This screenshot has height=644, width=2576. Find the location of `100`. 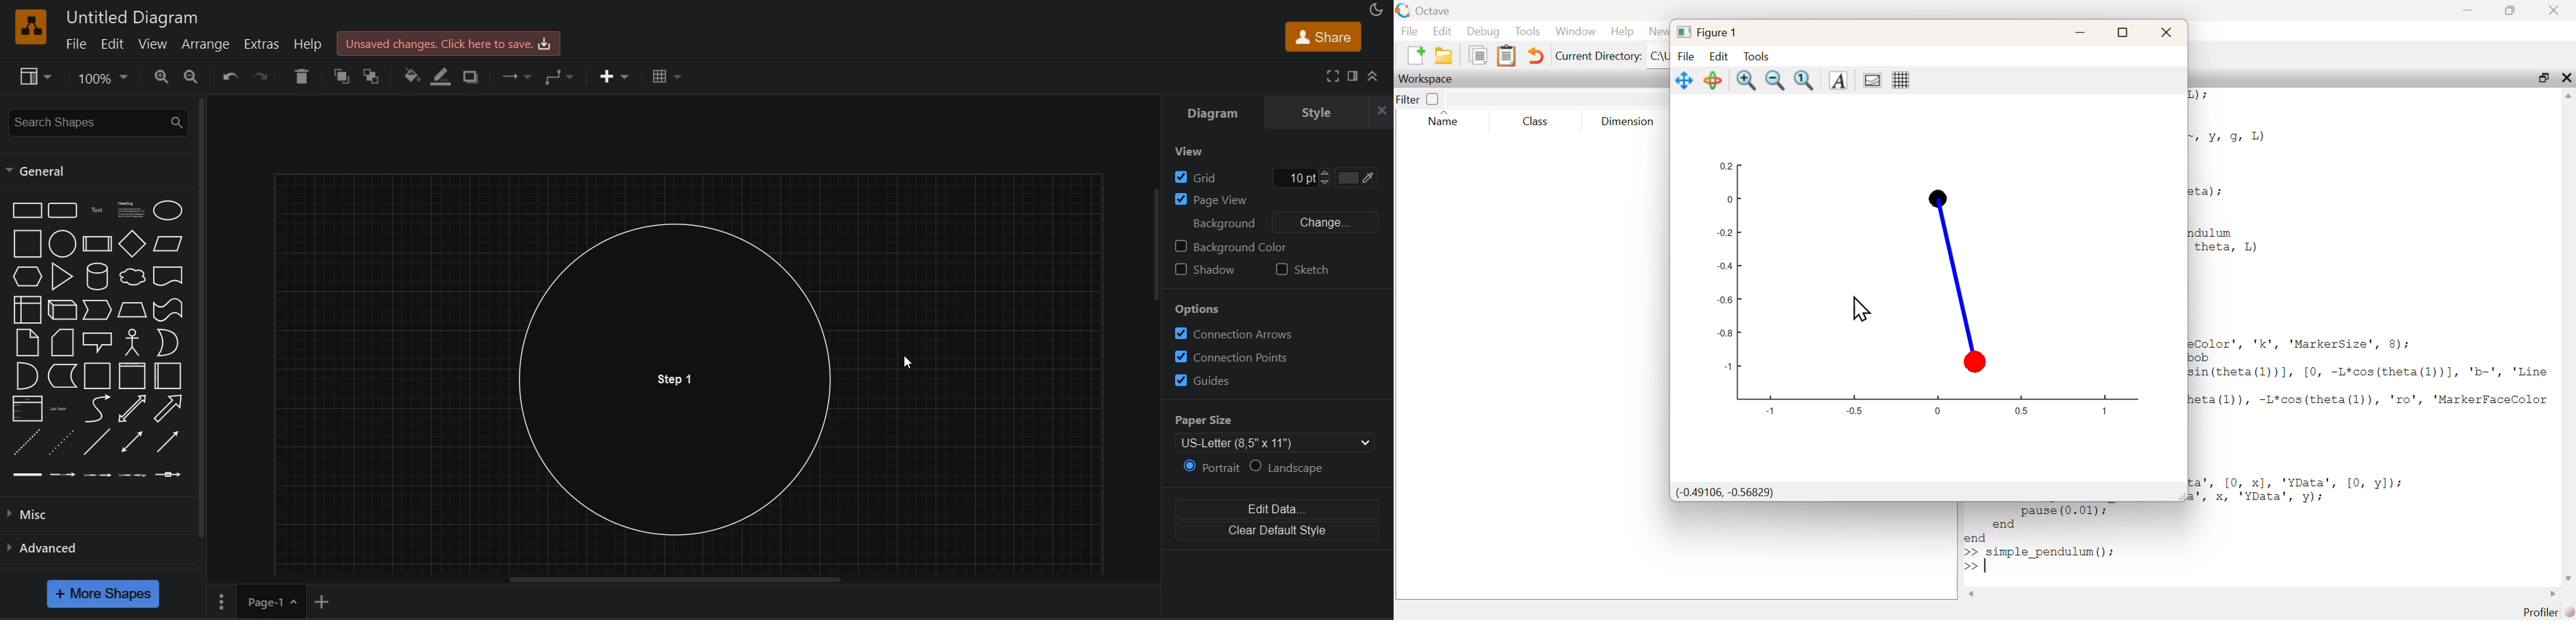

100 is located at coordinates (106, 78).